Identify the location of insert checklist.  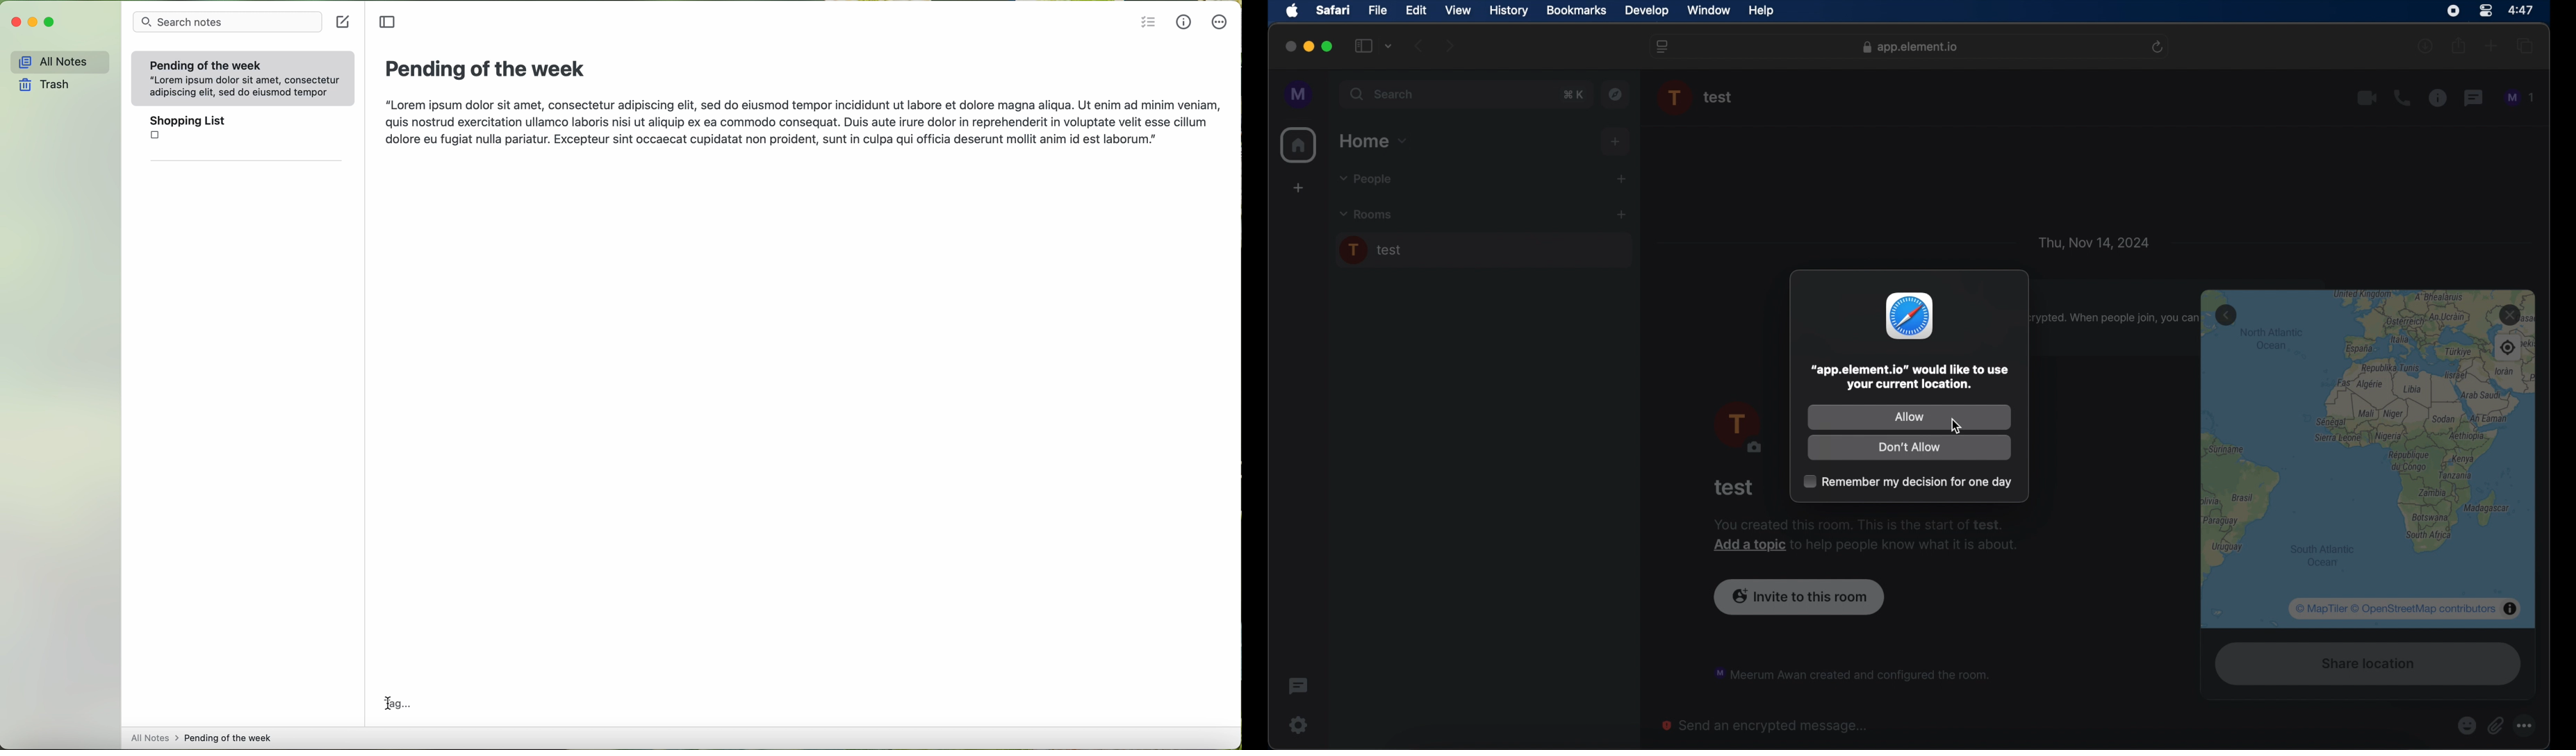
(1147, 23).